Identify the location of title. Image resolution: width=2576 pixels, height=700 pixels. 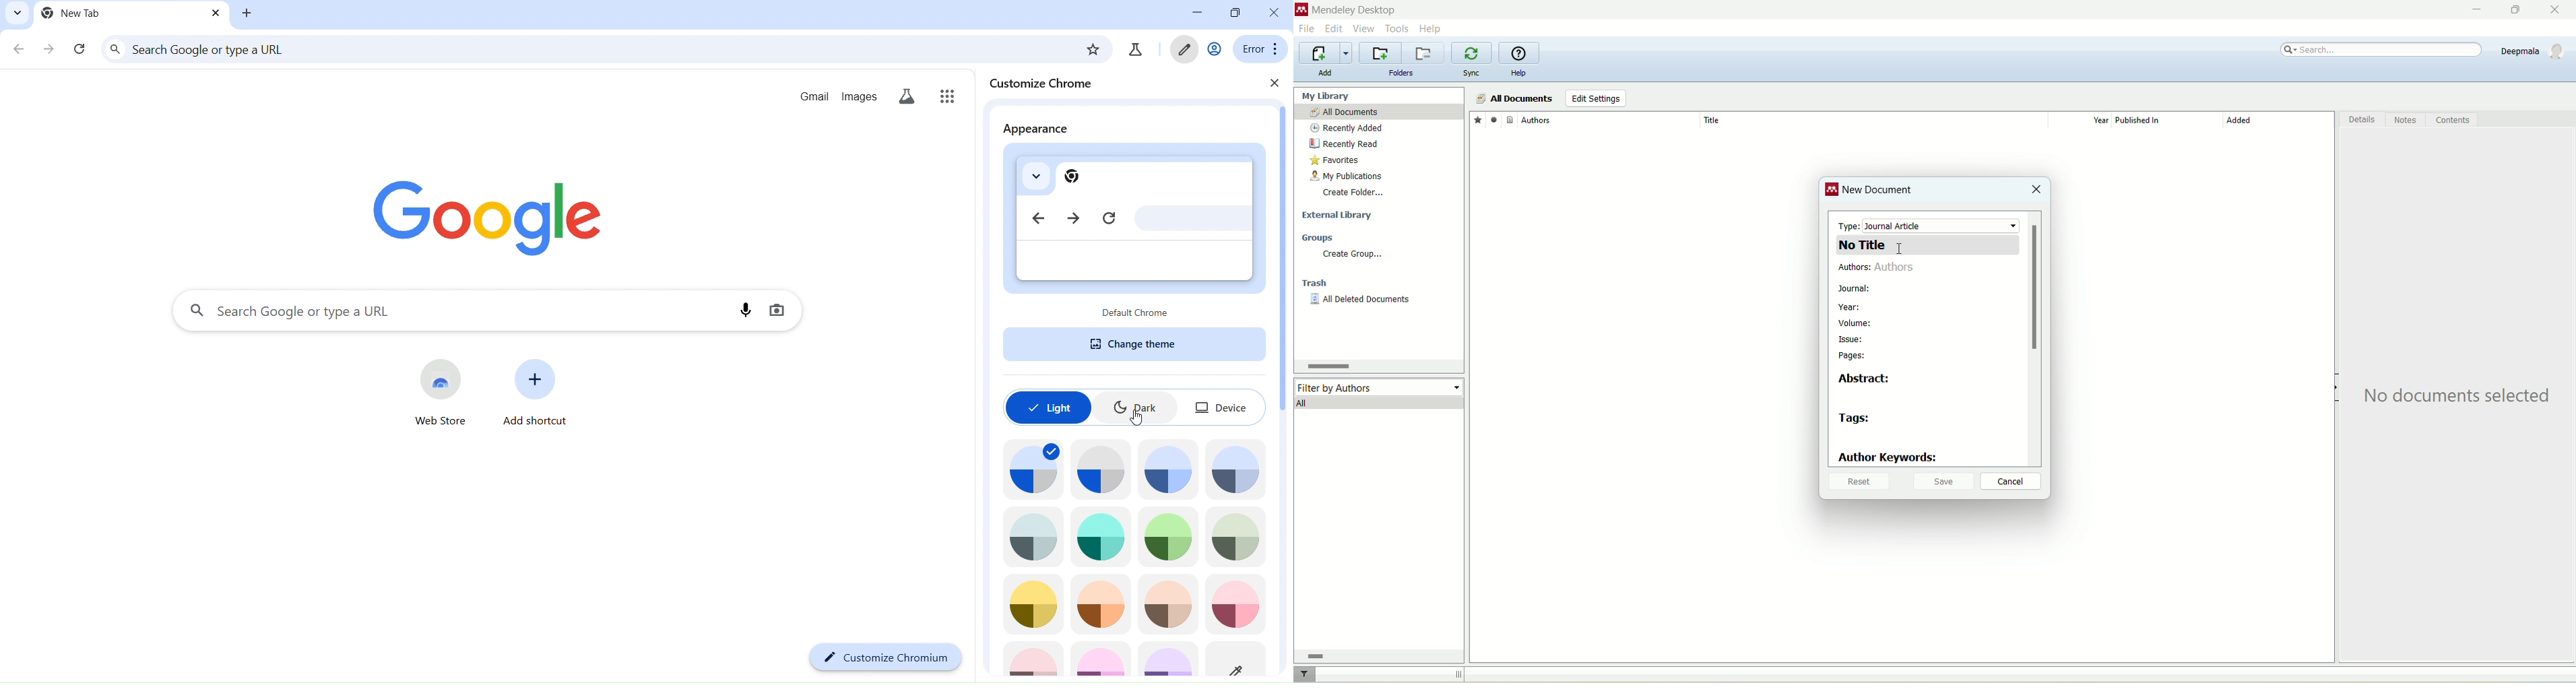
(1873, 120).